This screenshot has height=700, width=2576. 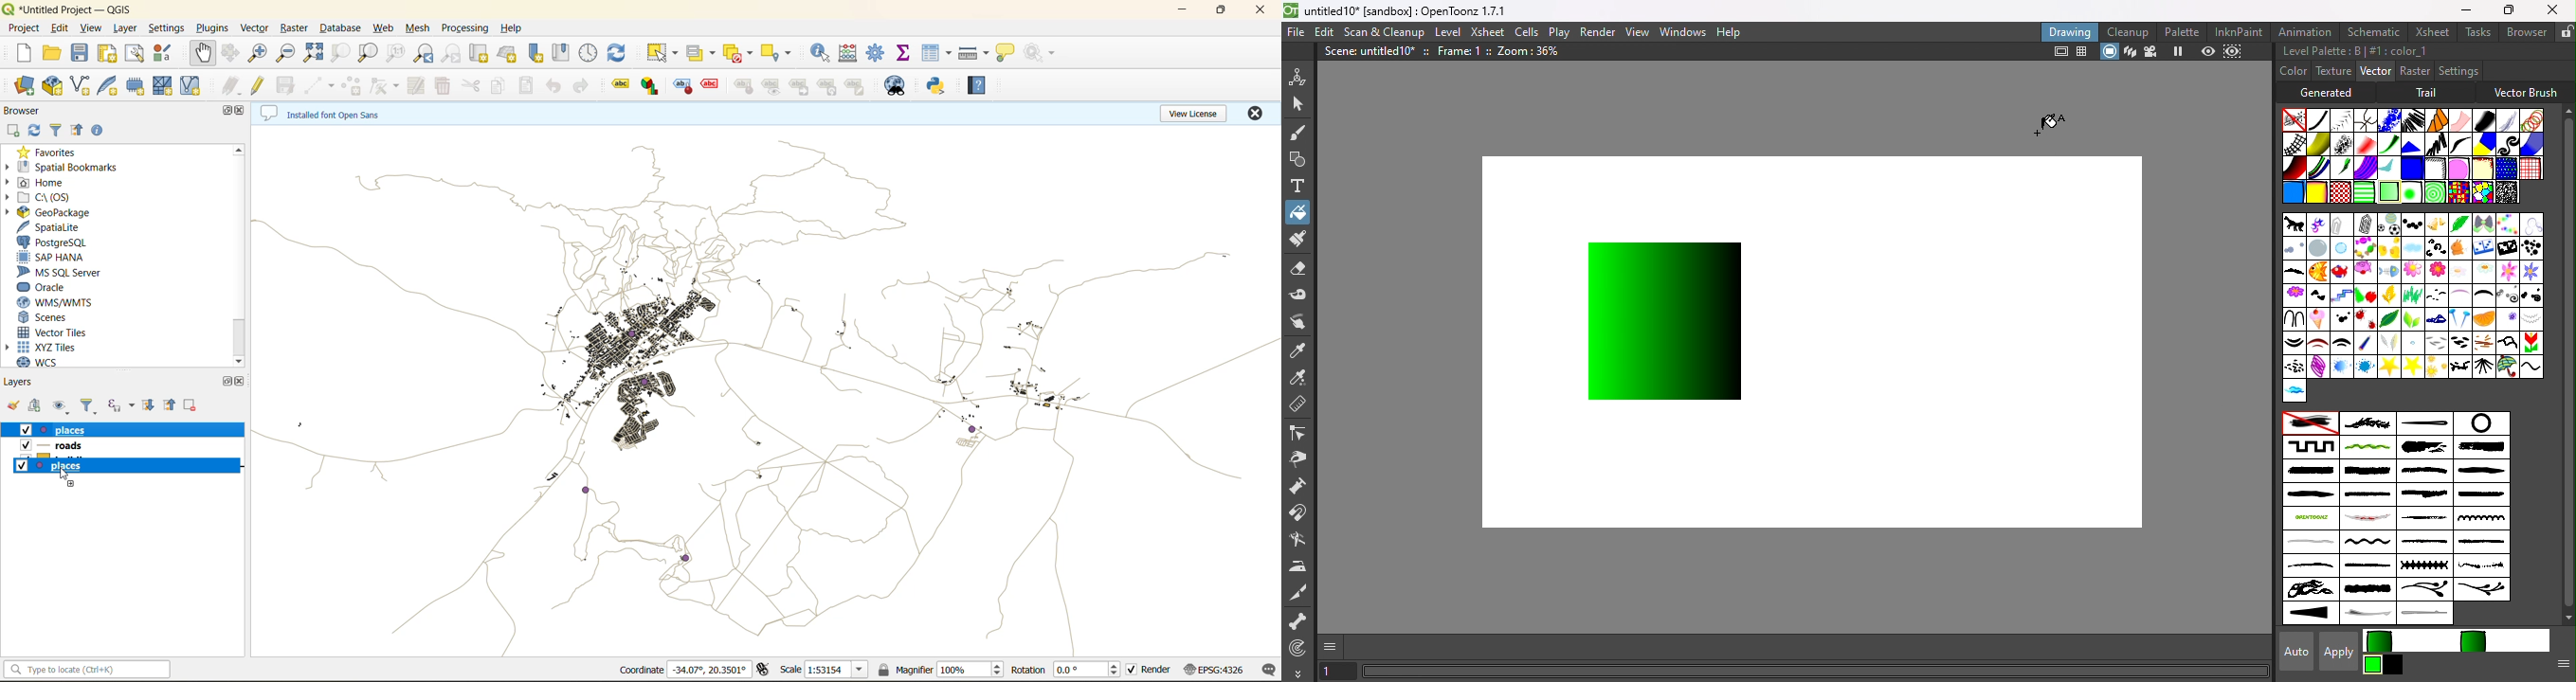 I want to click on cursor, so click(x=63, y=476).